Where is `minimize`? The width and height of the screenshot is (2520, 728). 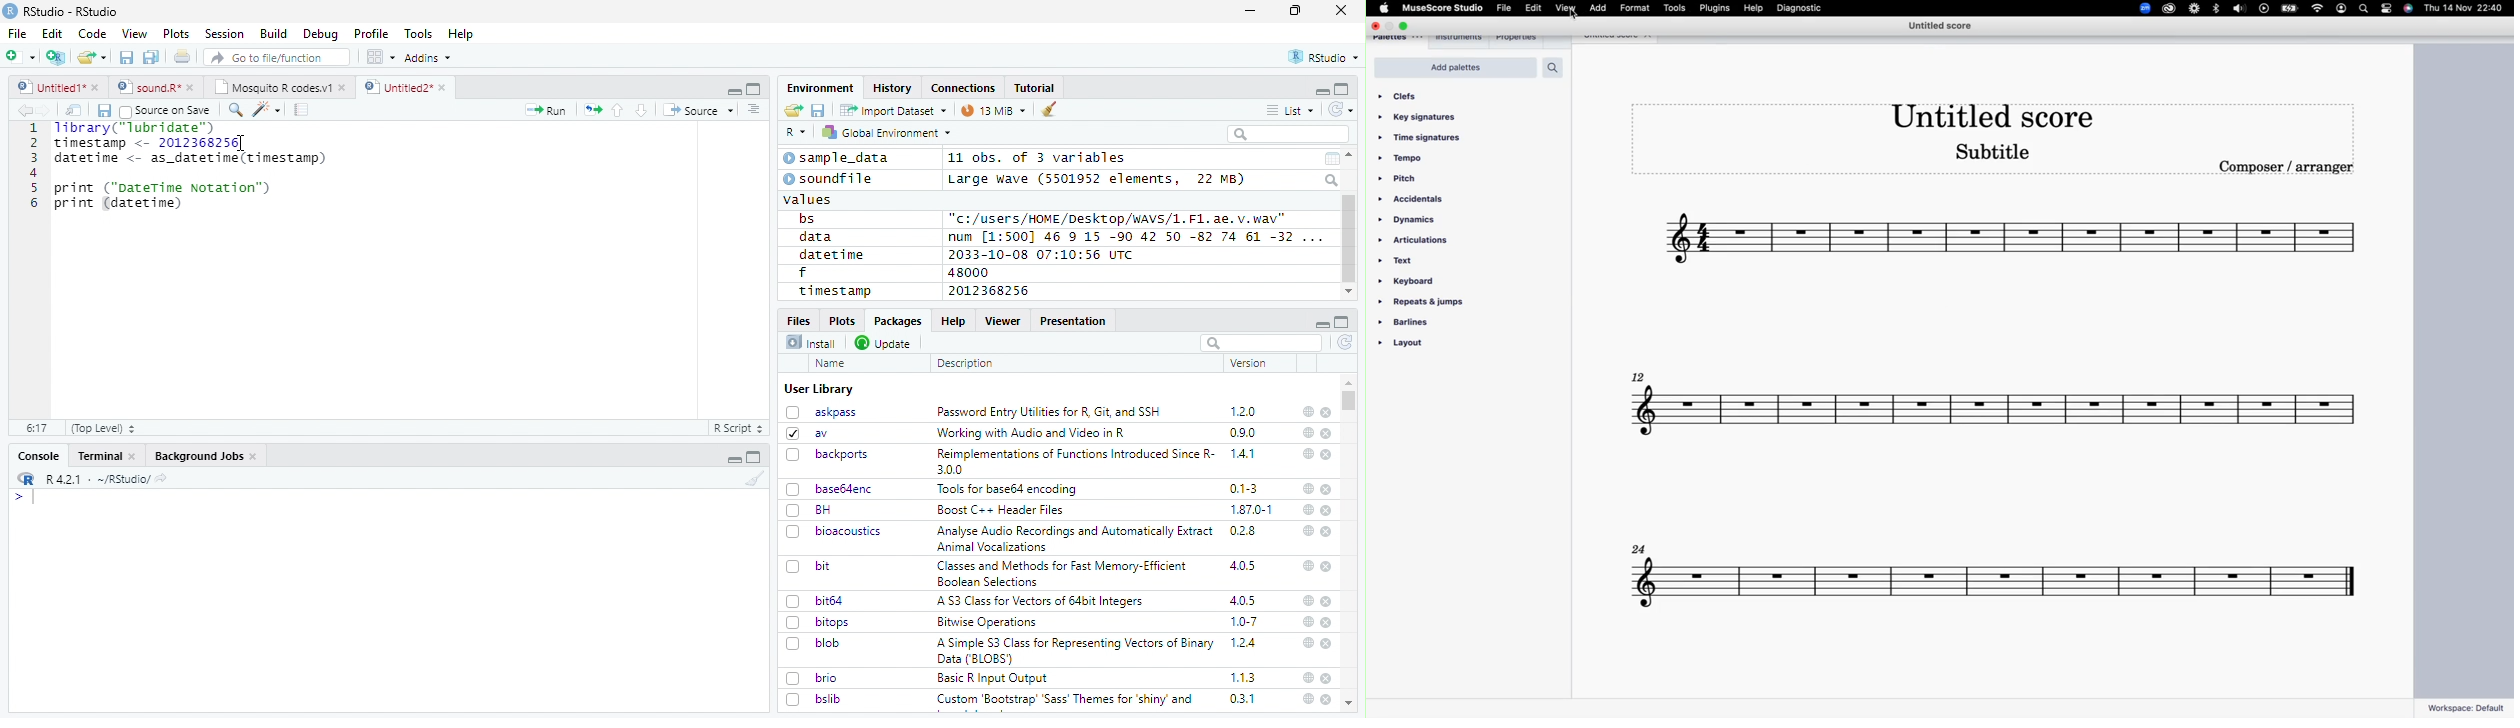 minimize is located at coordinates (1321, 322).